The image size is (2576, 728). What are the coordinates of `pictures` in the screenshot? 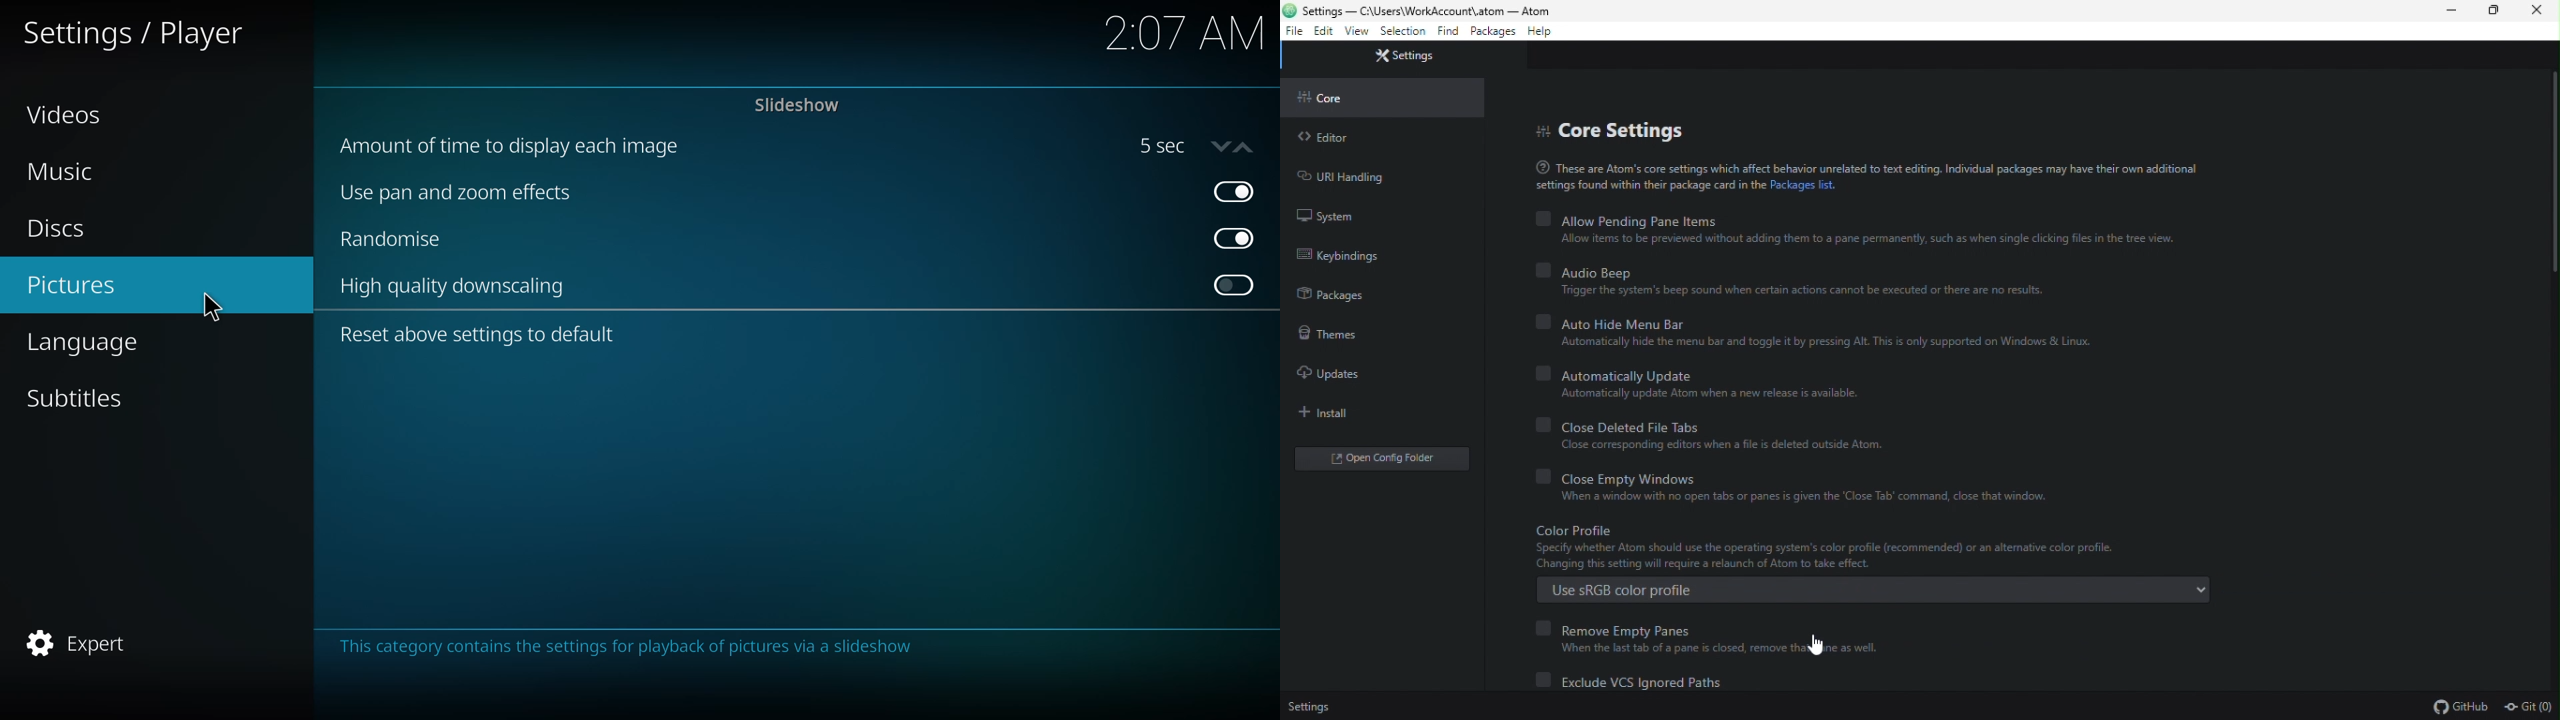 It's located at (76, 286).